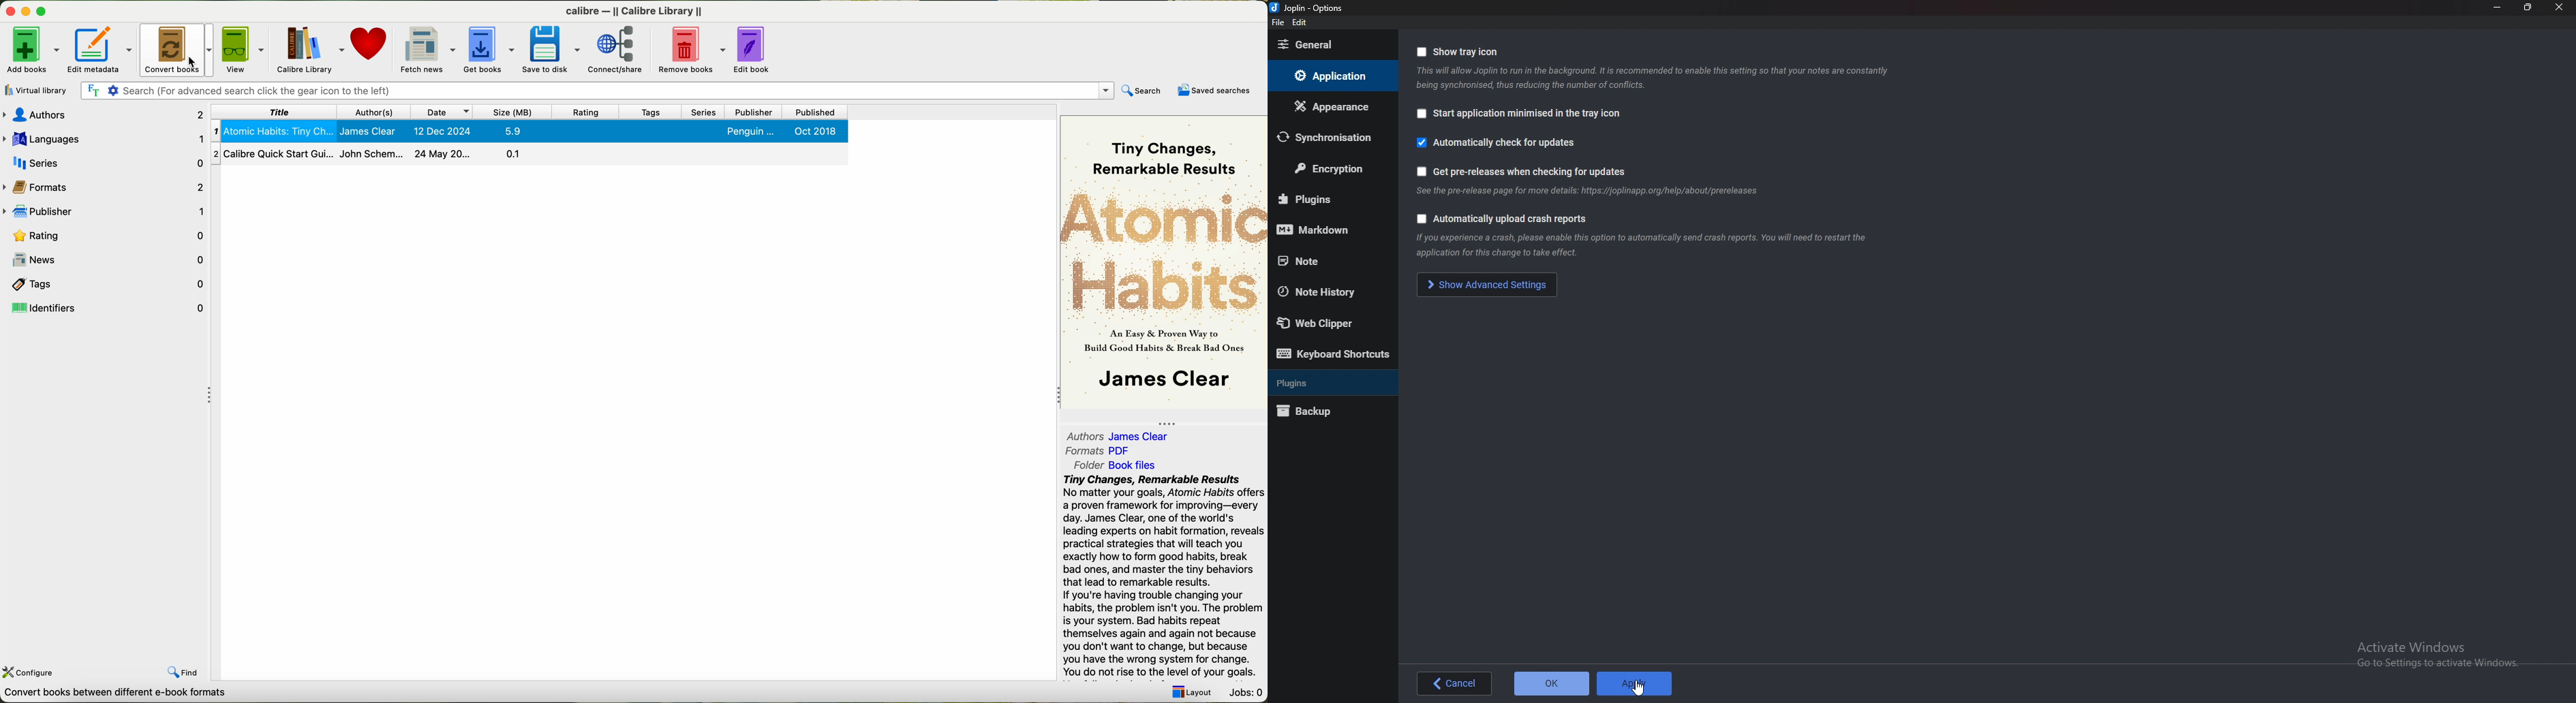 The width and height of the screenshot is (2576, 728). Describe the element at coordinates (29, 672) in the screenshot. I see `configure` at that location.